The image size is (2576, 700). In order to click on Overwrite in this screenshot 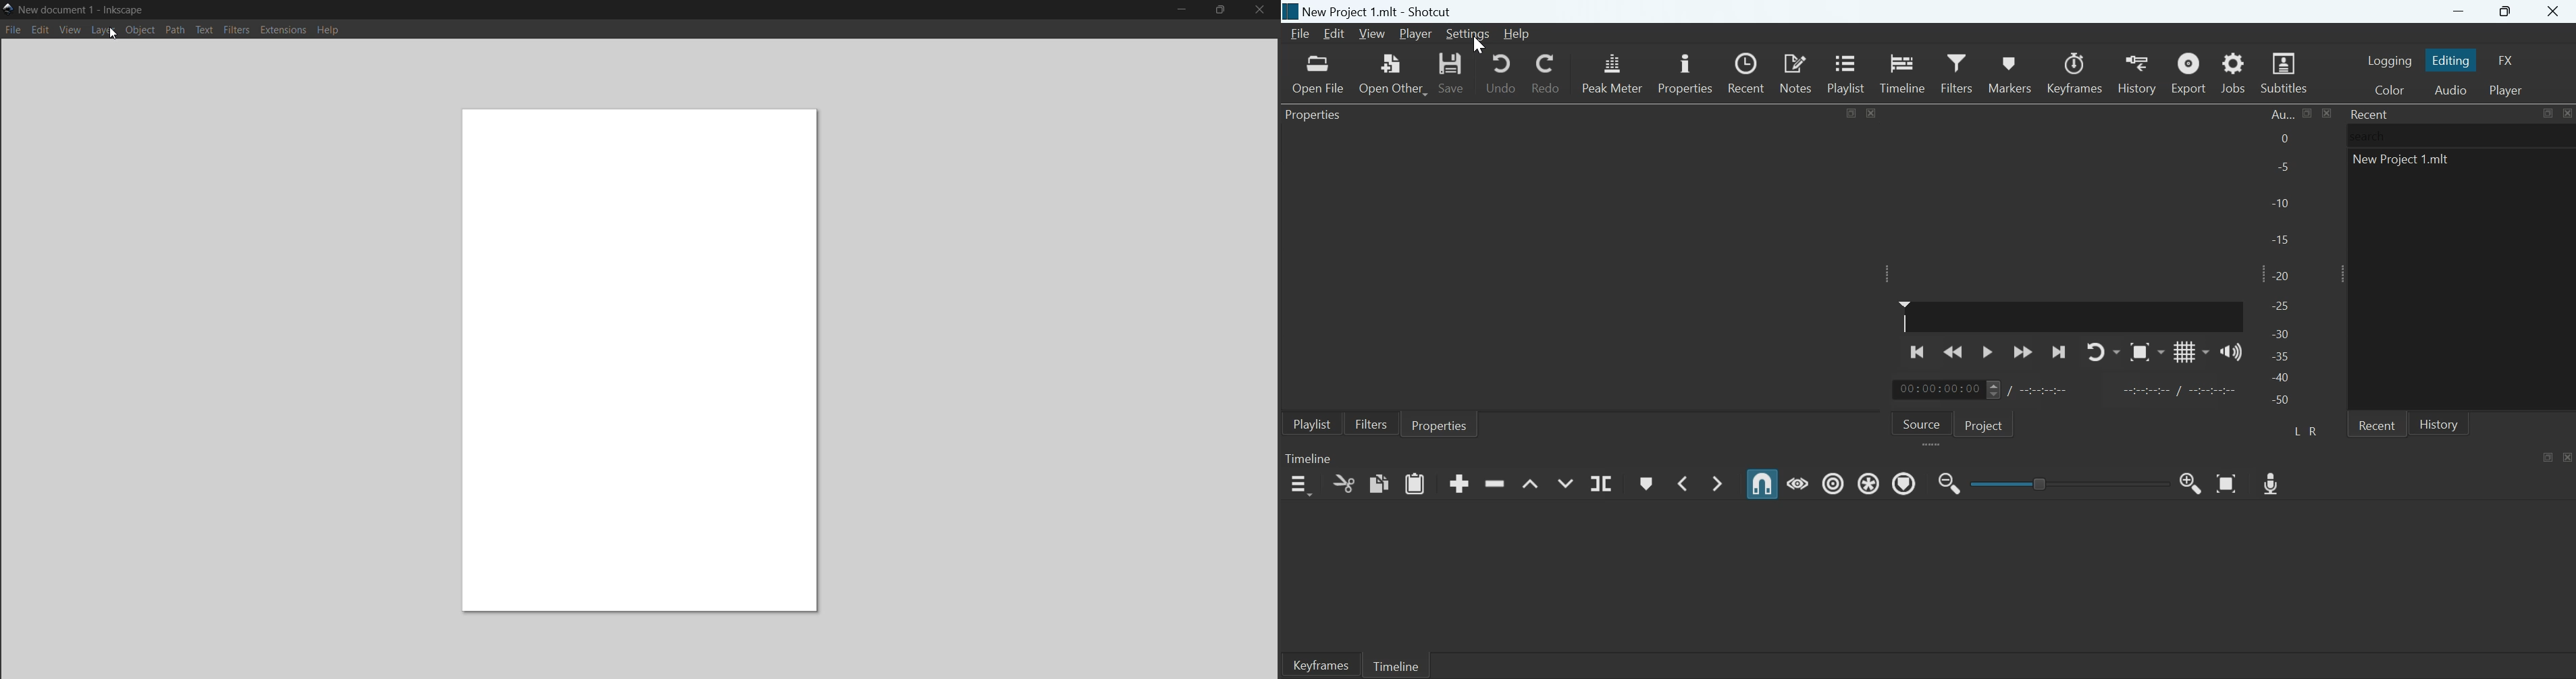, I will do `click(1565, 483)`.